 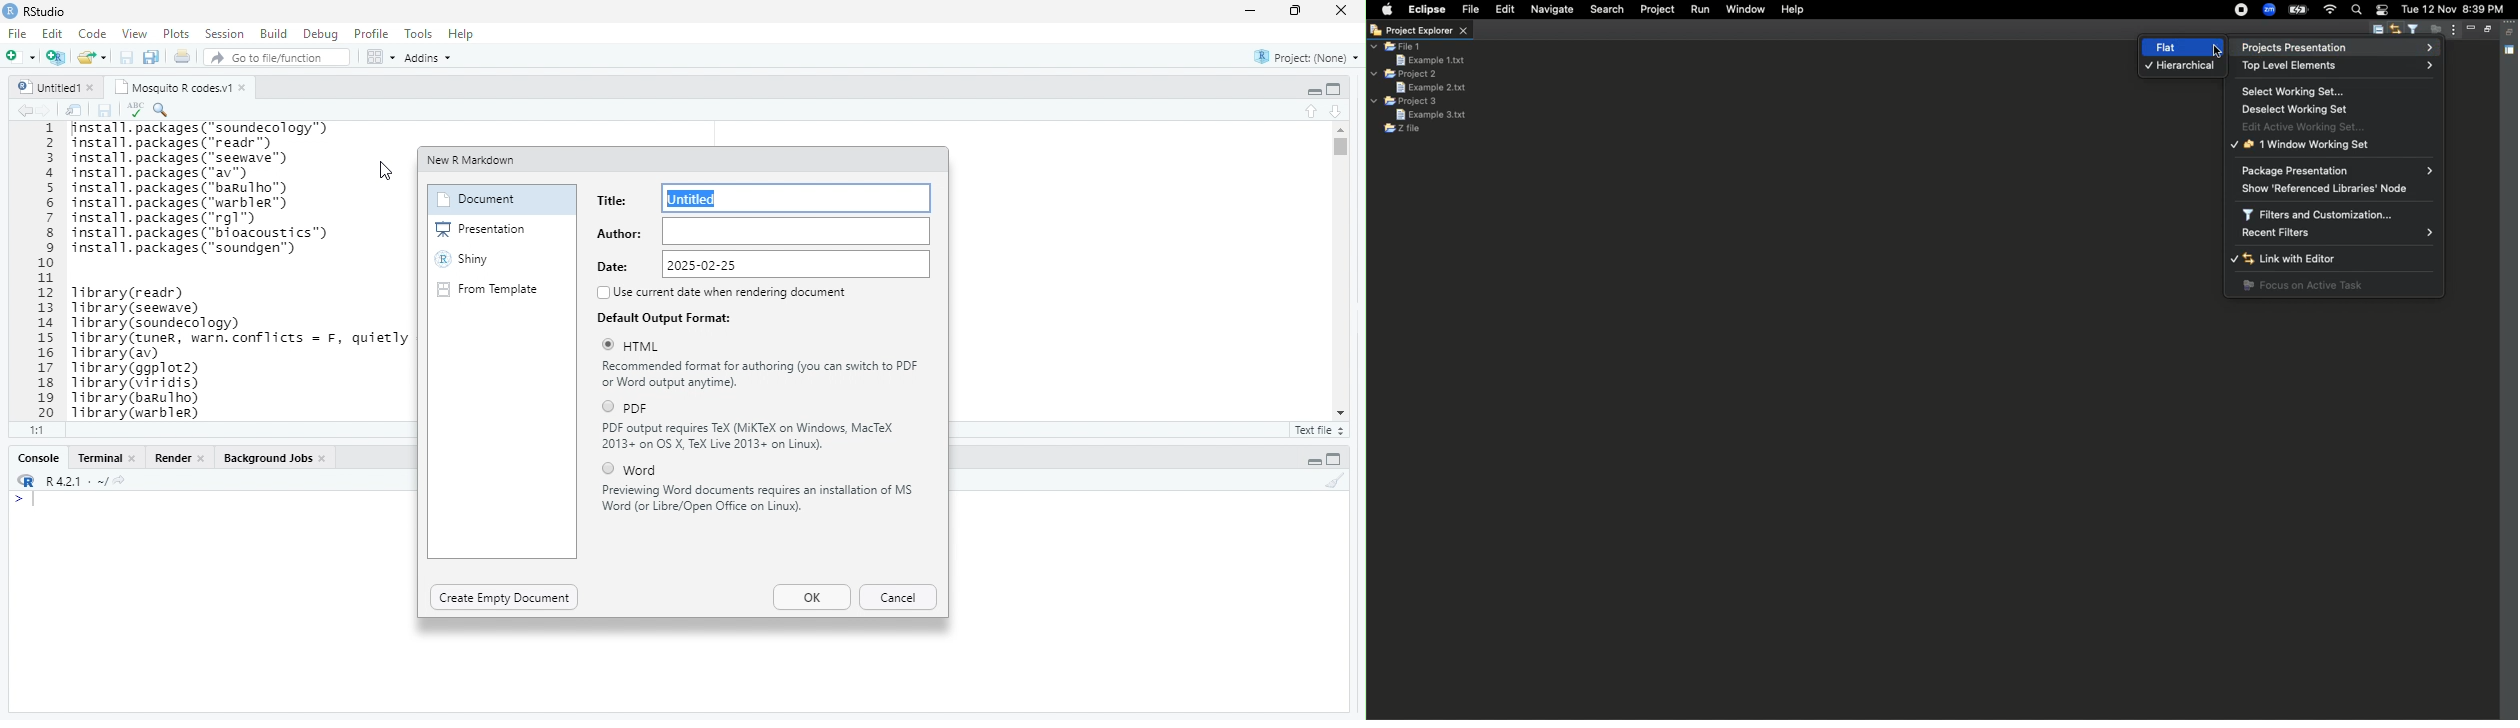 I want to click on full view, so click(x=1334, y=89).